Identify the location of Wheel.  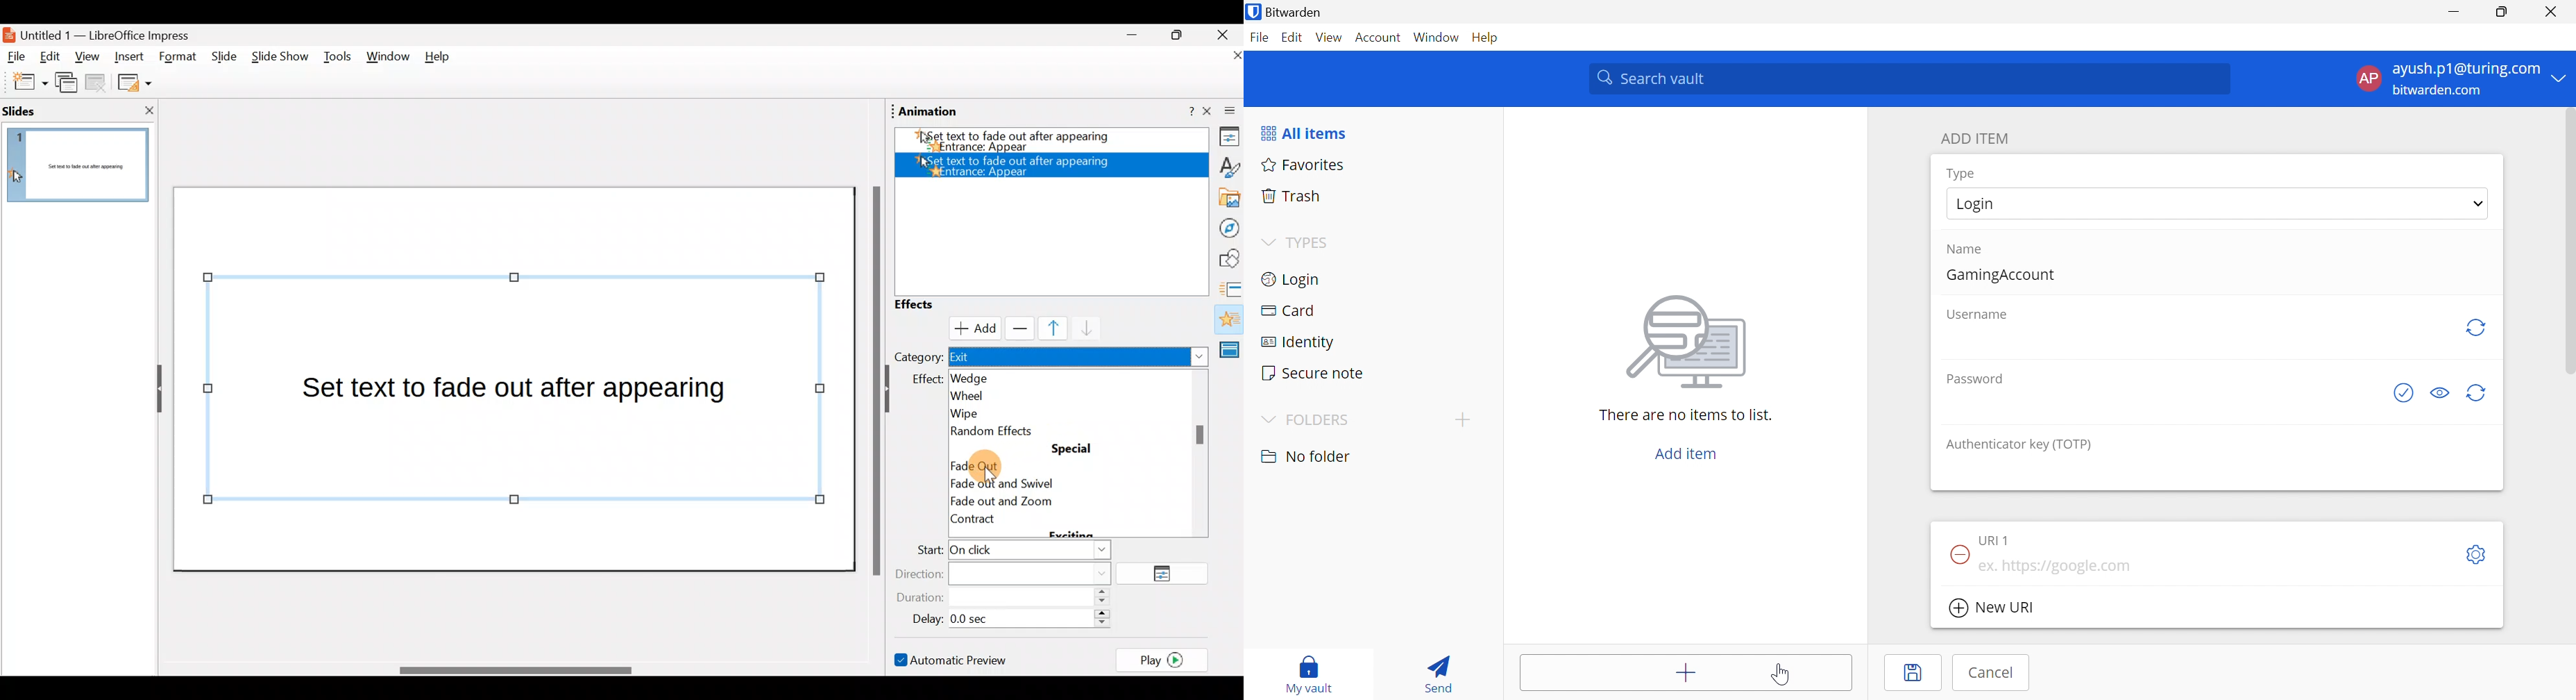
(994, 395).